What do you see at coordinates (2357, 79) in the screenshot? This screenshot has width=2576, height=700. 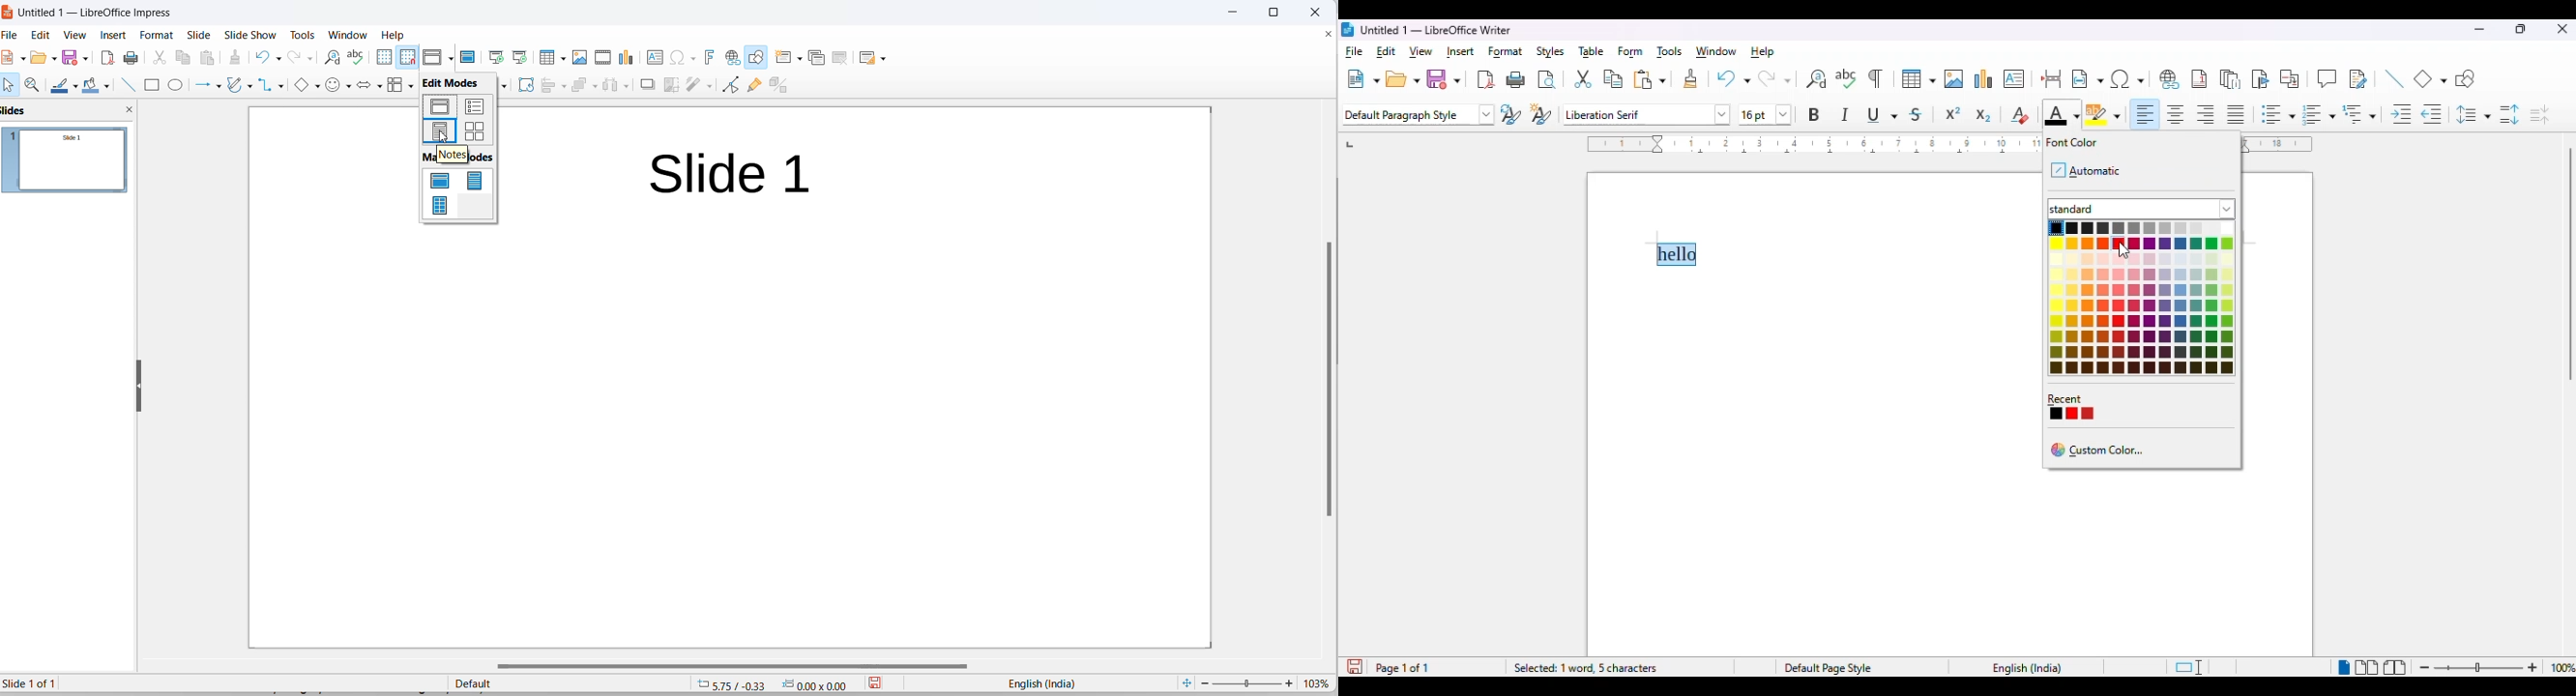 I see `show track changes functions` at bounding box center [2357, 79].